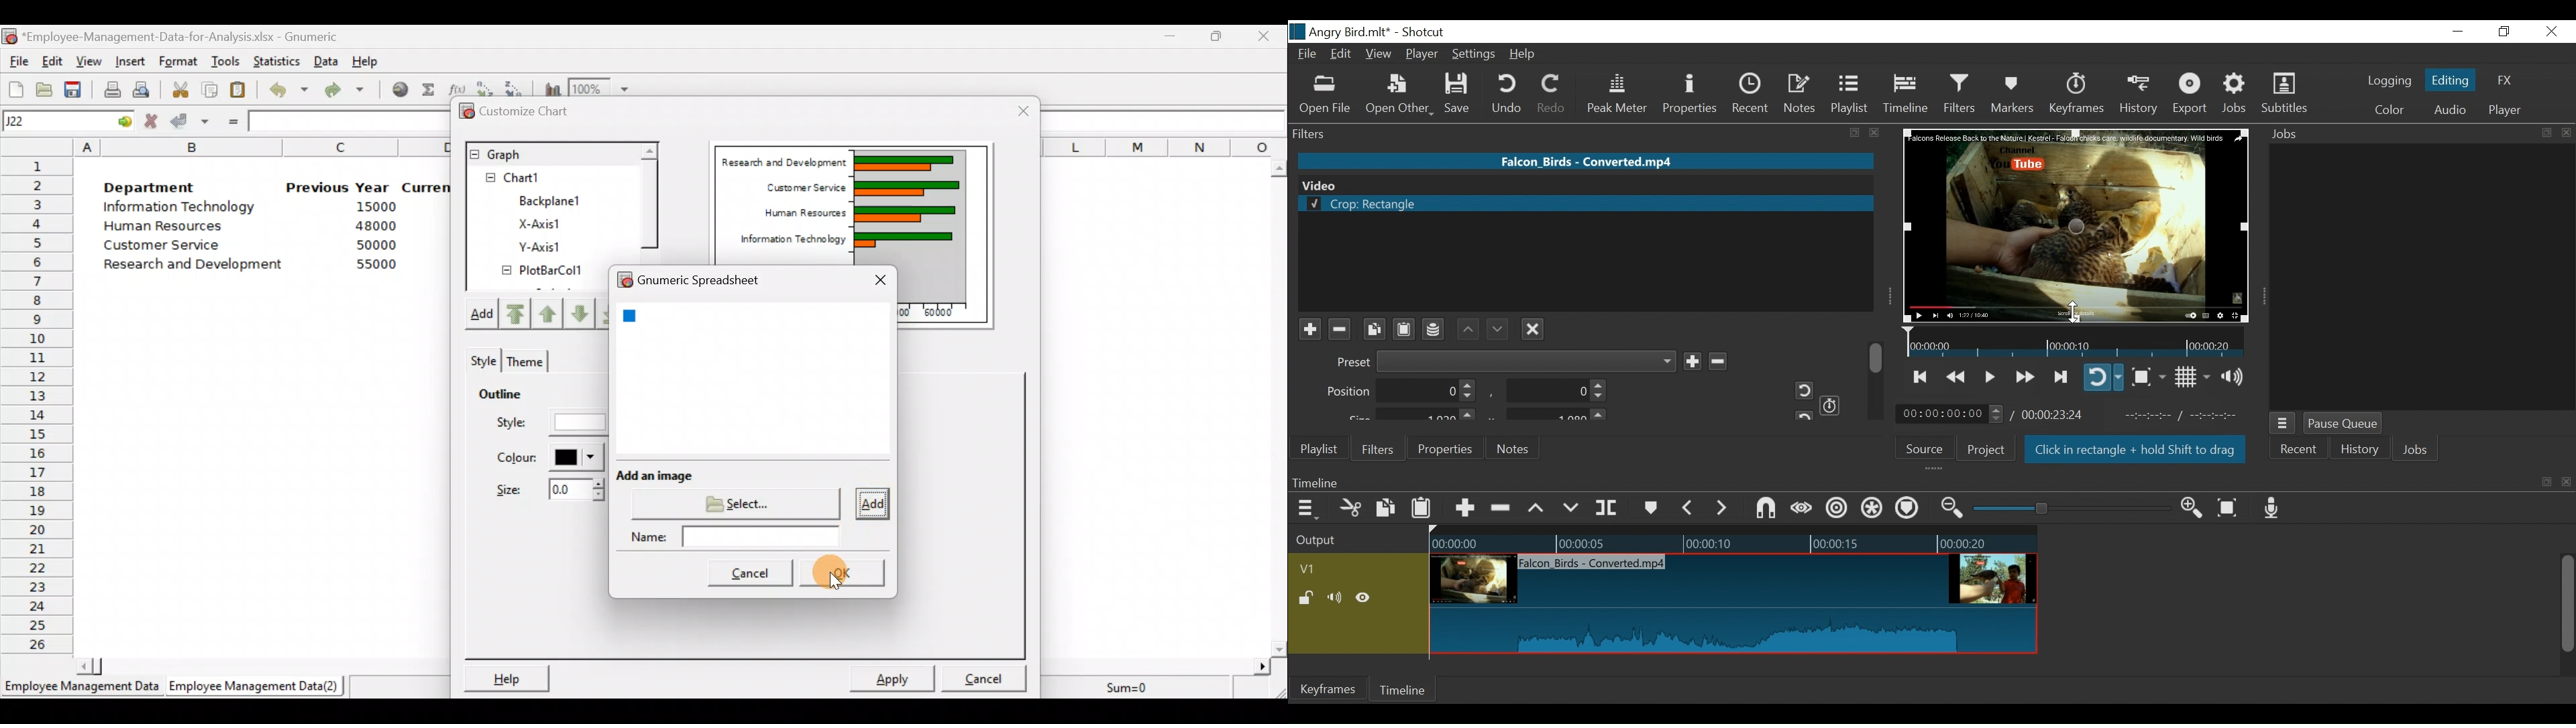 Image resolution: width=2576 pixels, height=728 pixels. I want to click on close, so click(2568, 483).